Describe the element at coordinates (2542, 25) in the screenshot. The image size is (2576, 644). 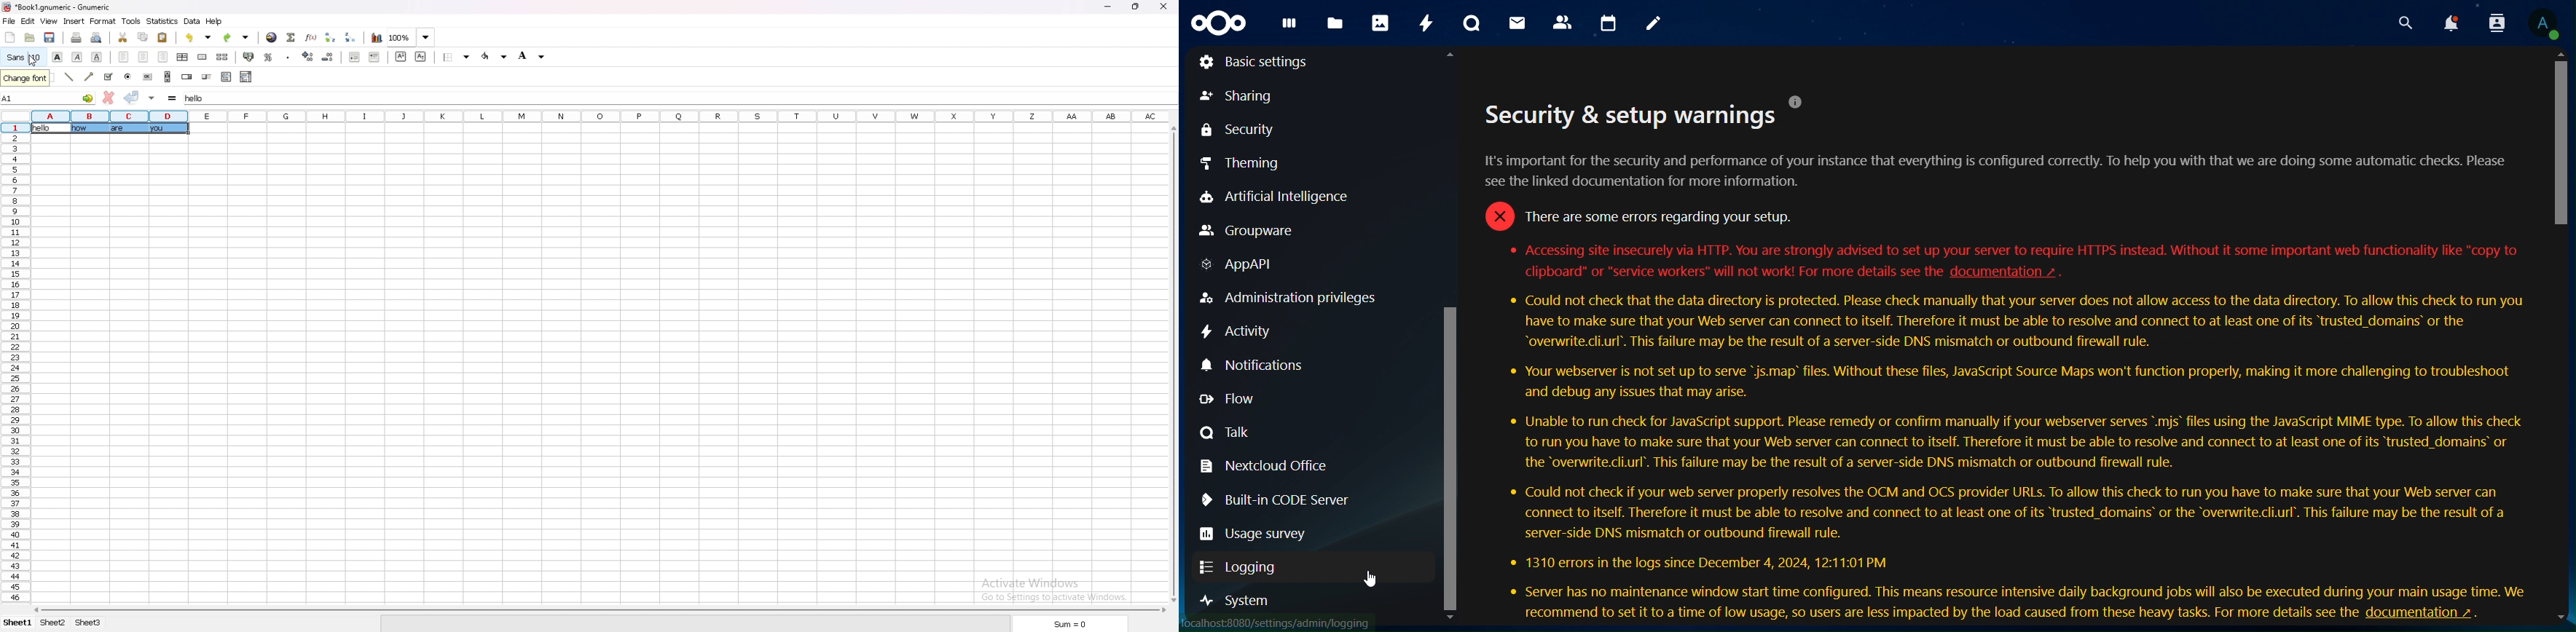
I see `view profile` at that location.